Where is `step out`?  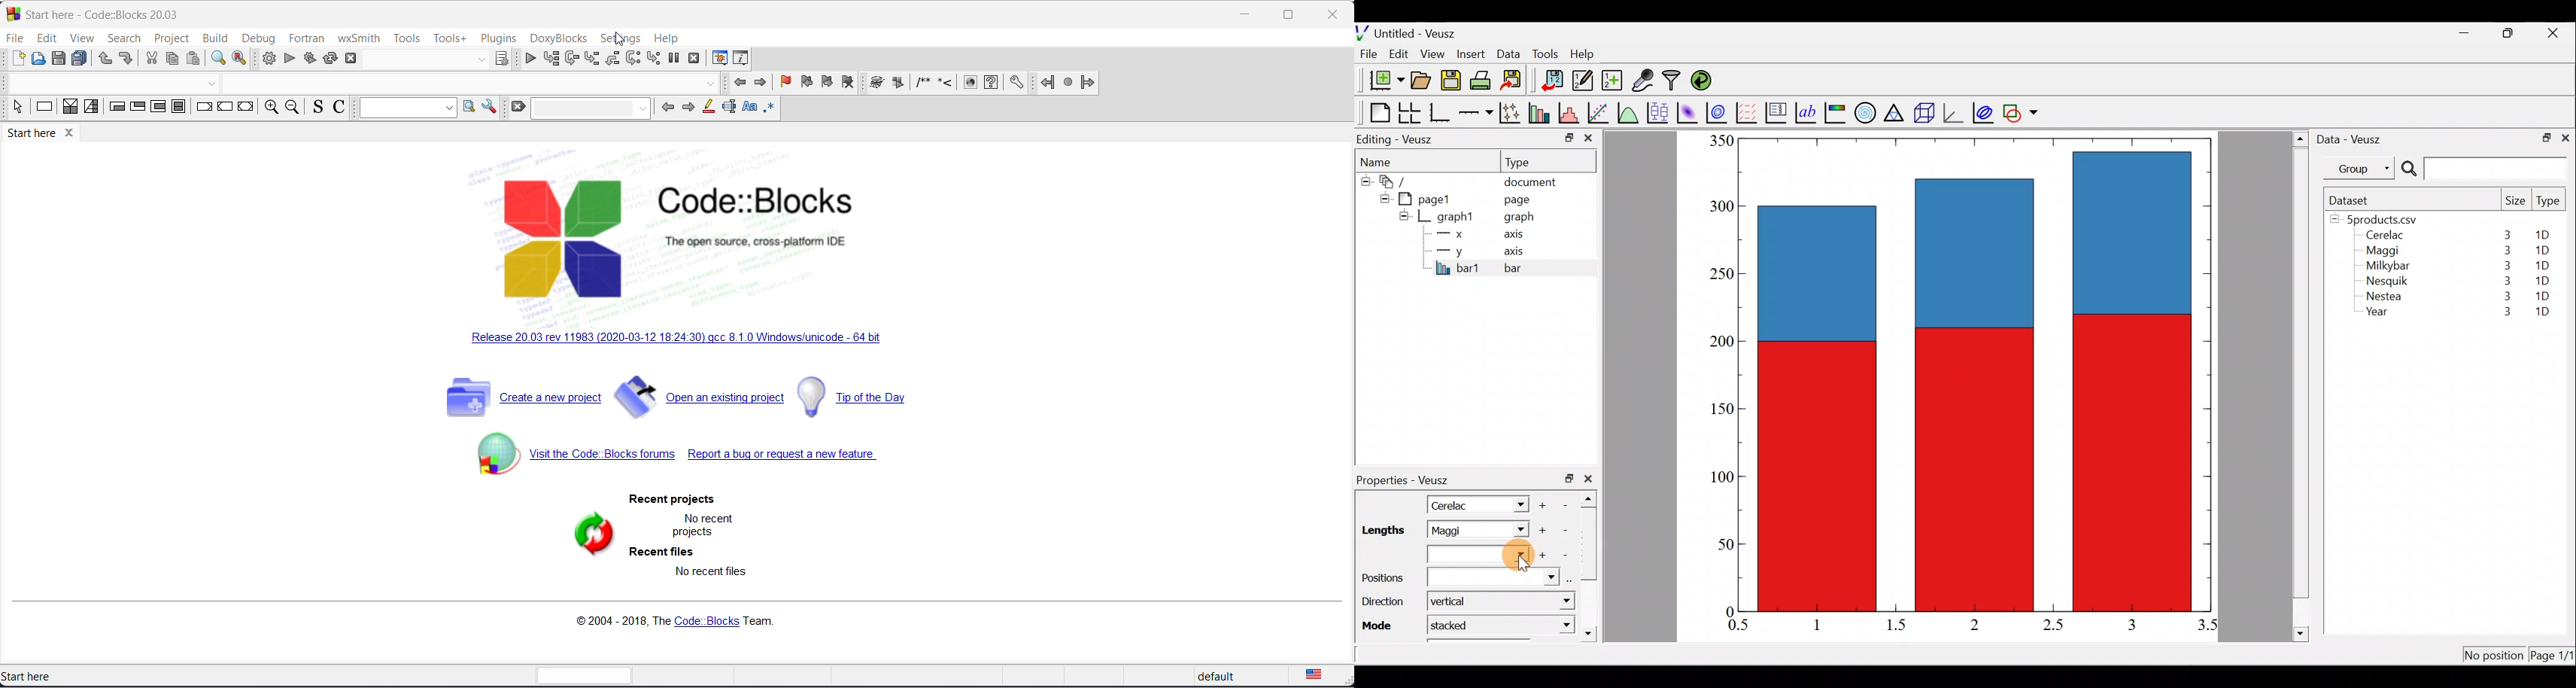
step out is located at coordinates (612, 58).